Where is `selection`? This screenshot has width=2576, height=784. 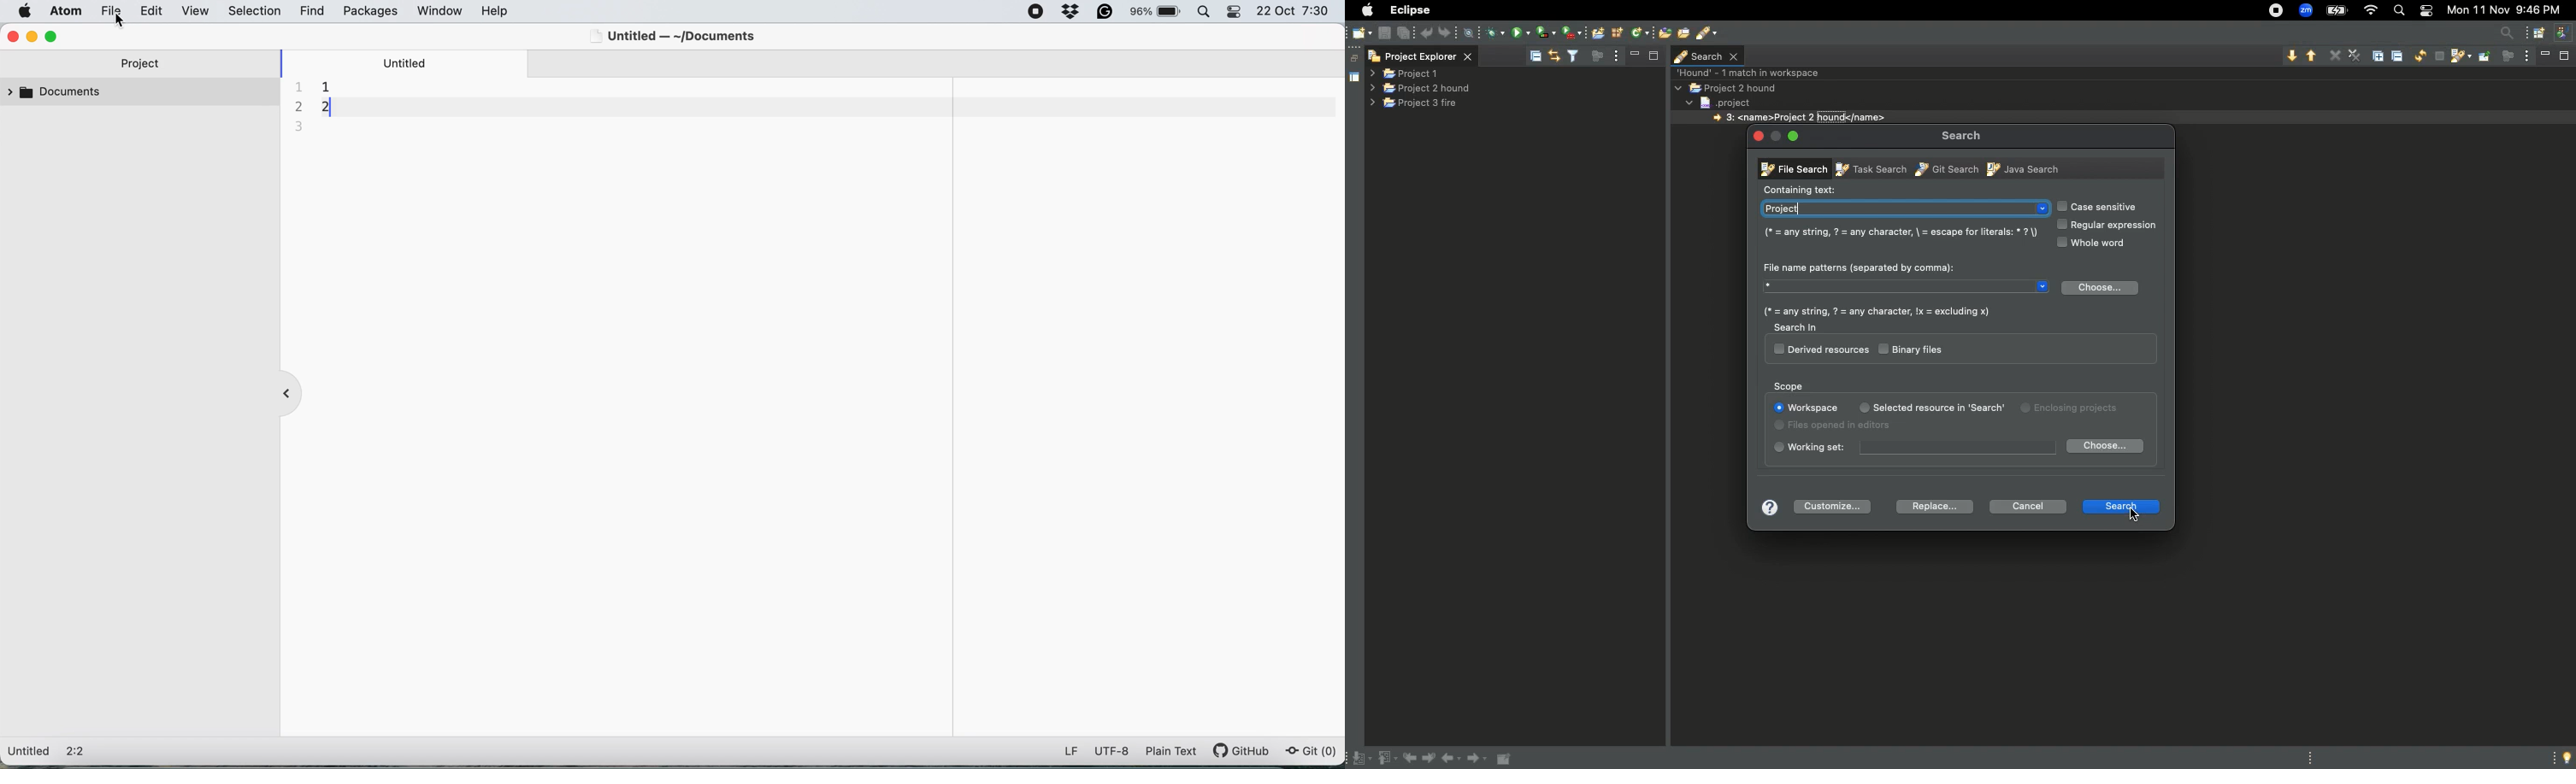 selection is located at coordinates (257, 10).